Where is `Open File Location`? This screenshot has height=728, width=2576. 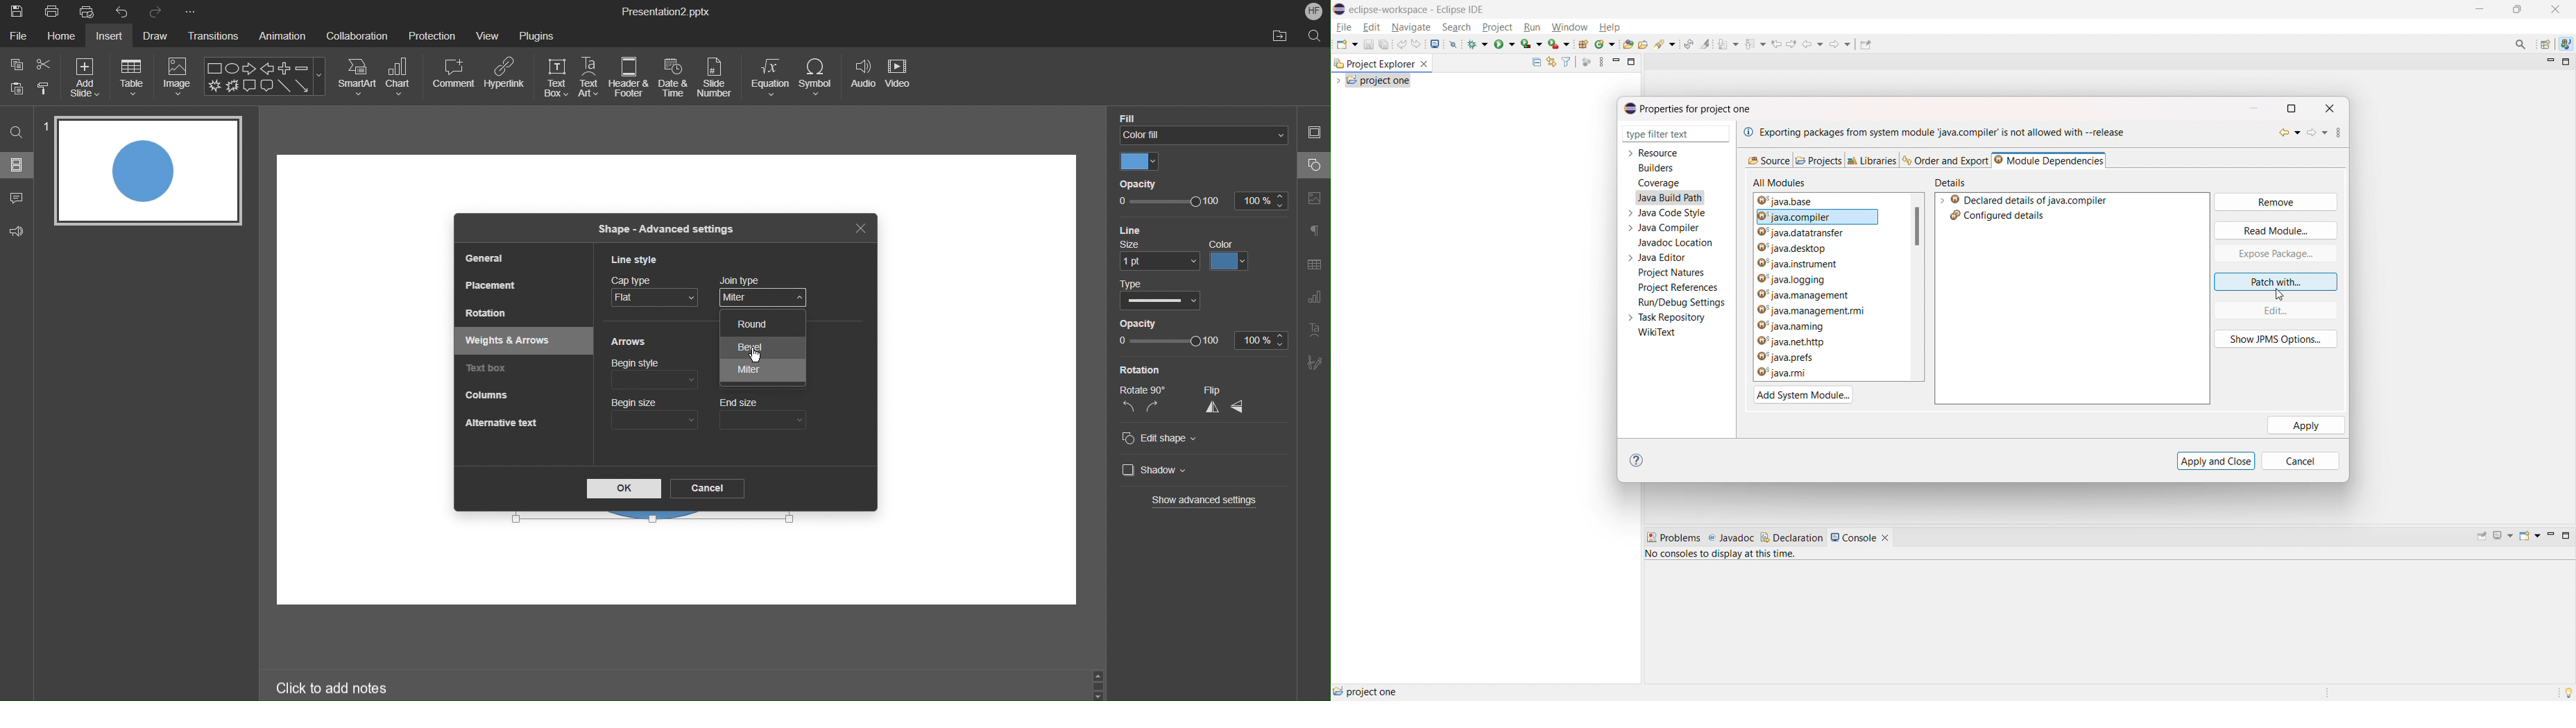 Open File Location is located at coordinates (1279, 37).